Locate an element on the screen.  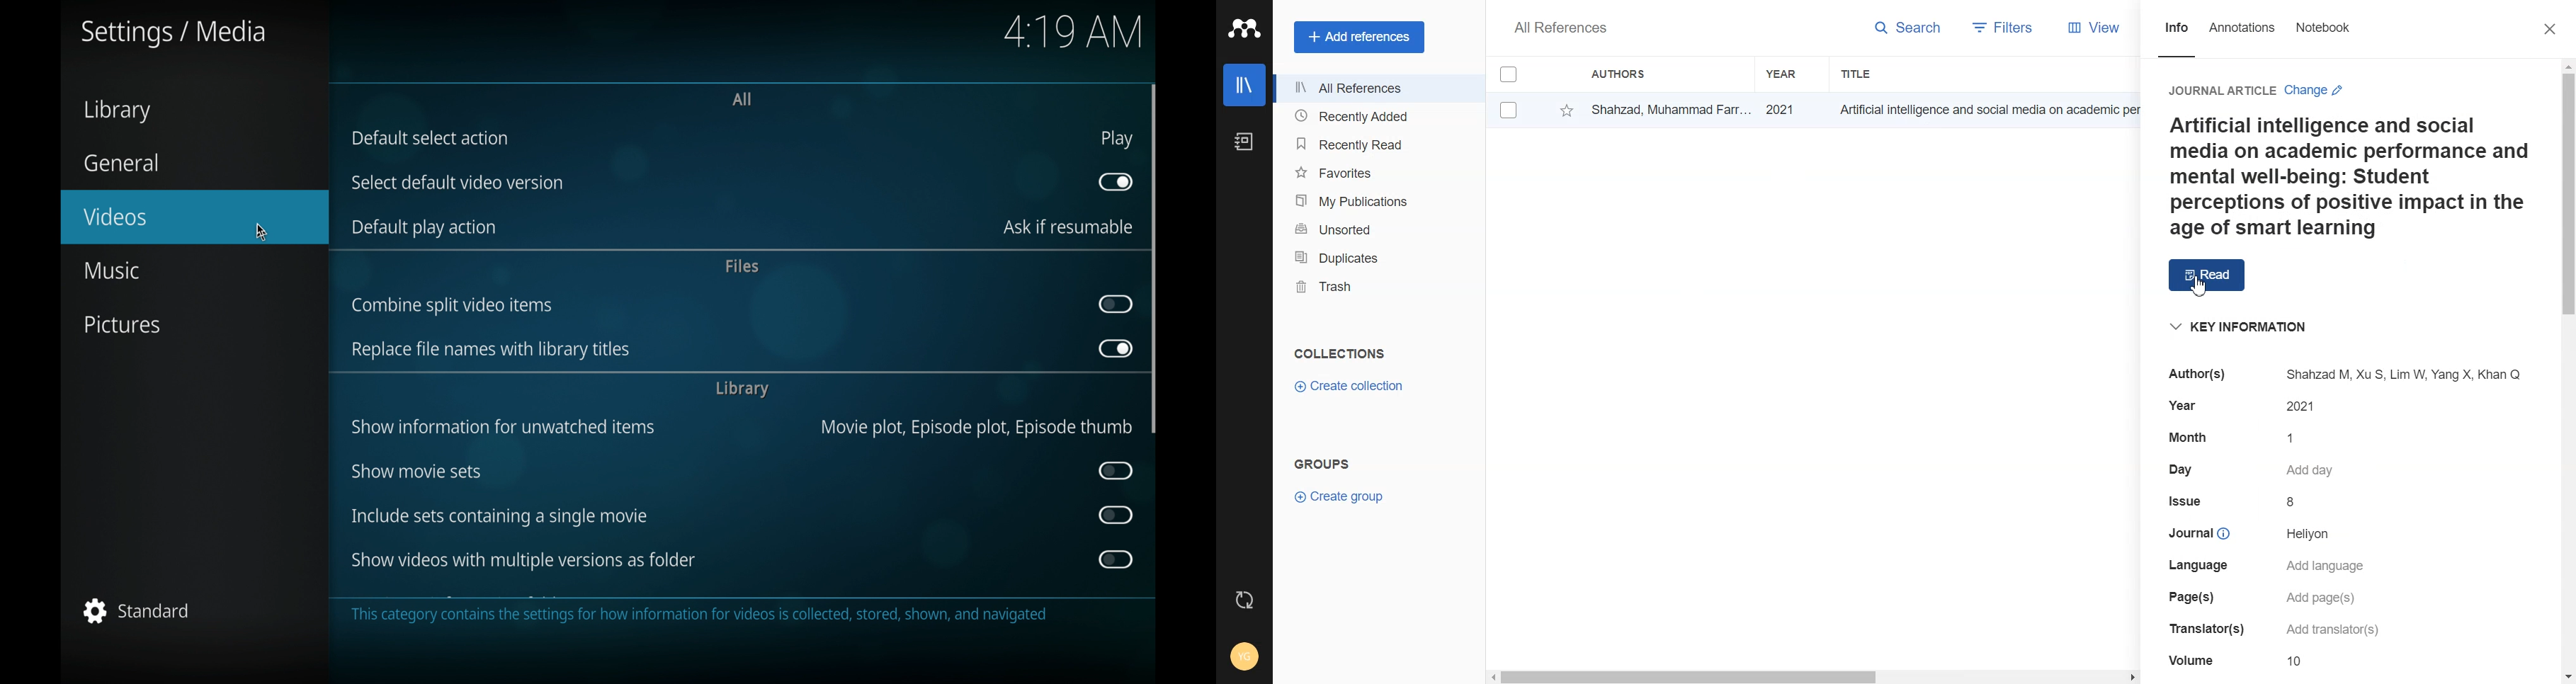
general is located at coordinates (120, 163).